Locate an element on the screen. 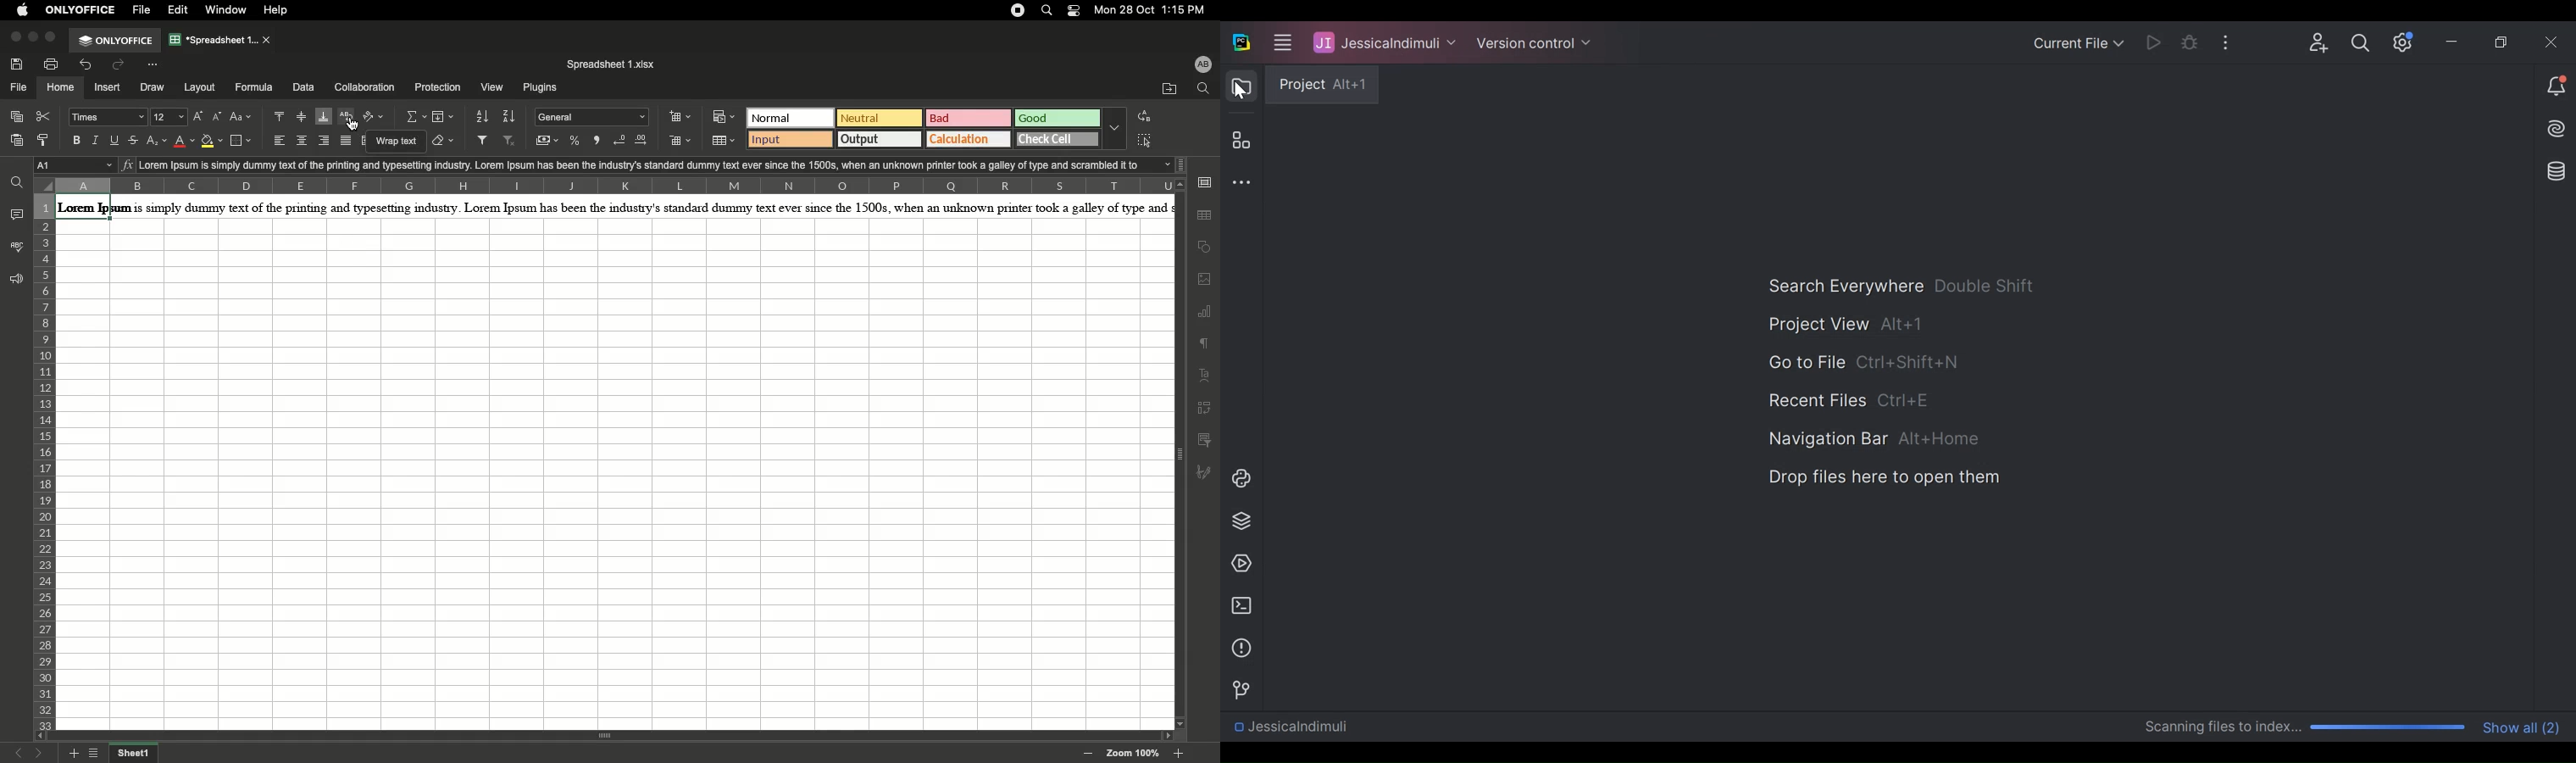  Close is located at coordinates (2551, 42).